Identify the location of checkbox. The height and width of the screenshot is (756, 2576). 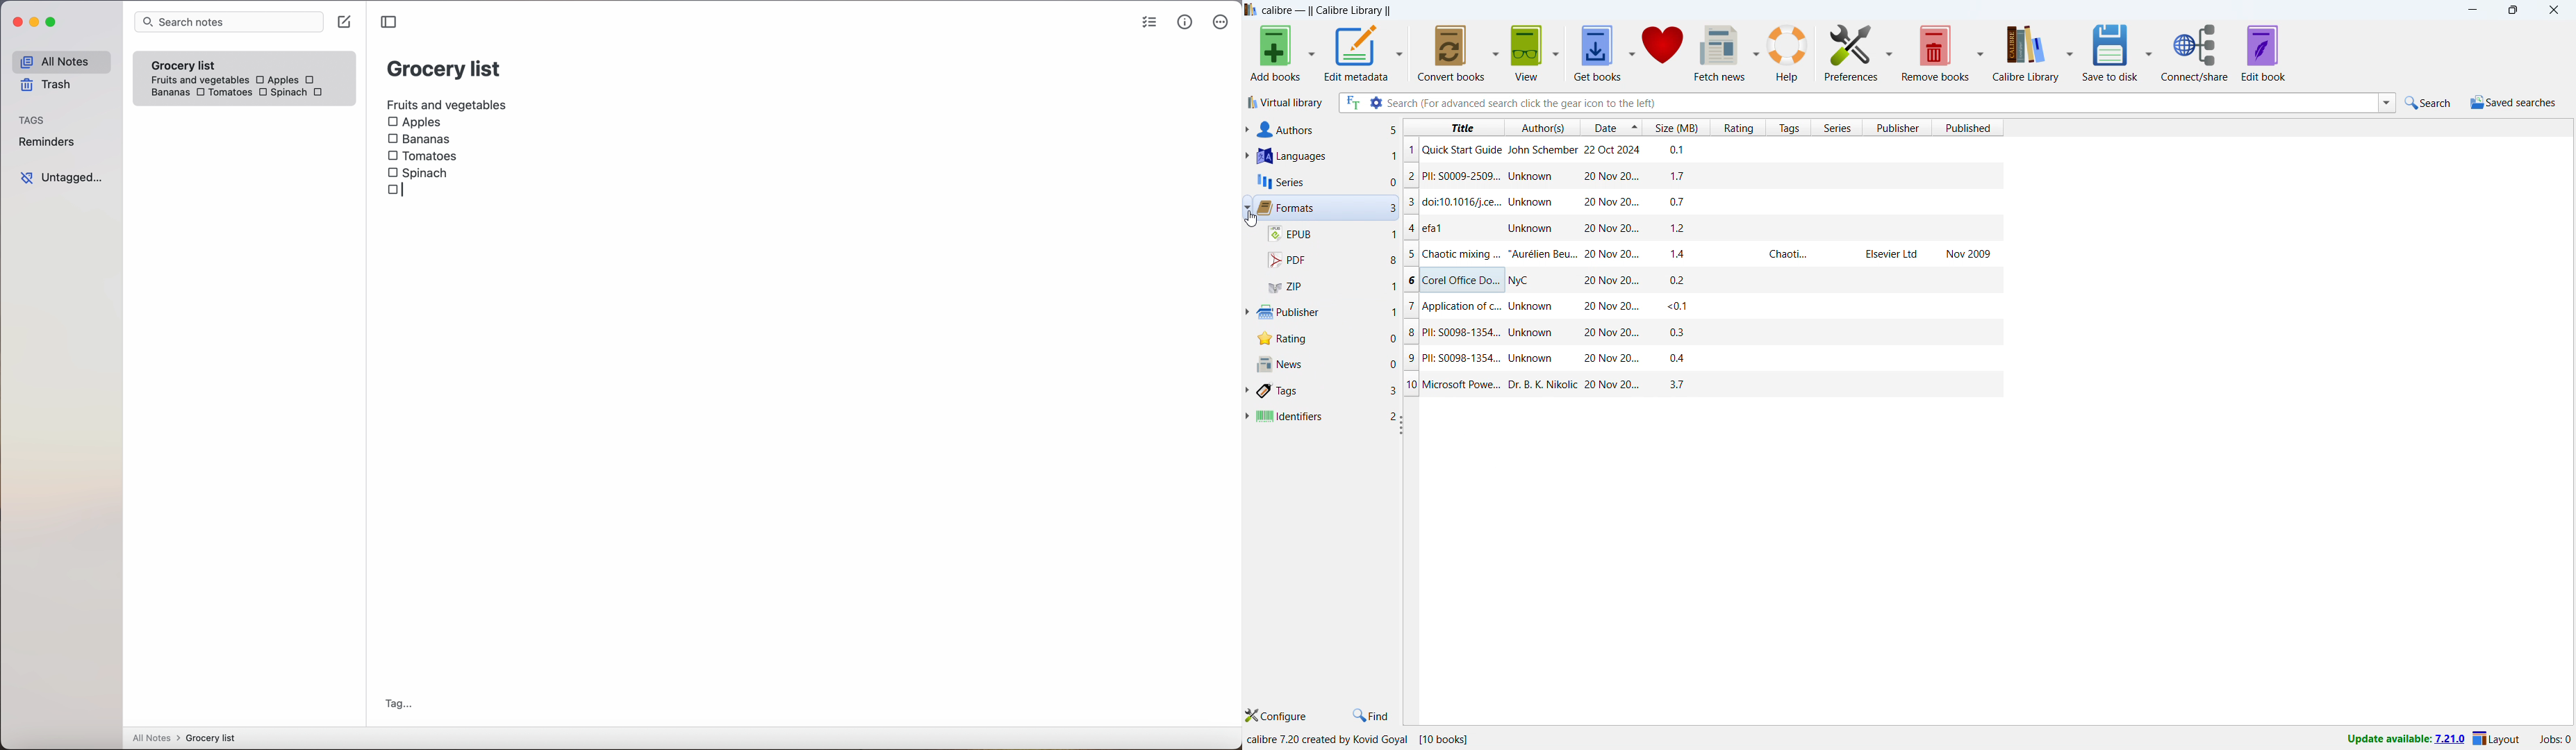
(322, 93).